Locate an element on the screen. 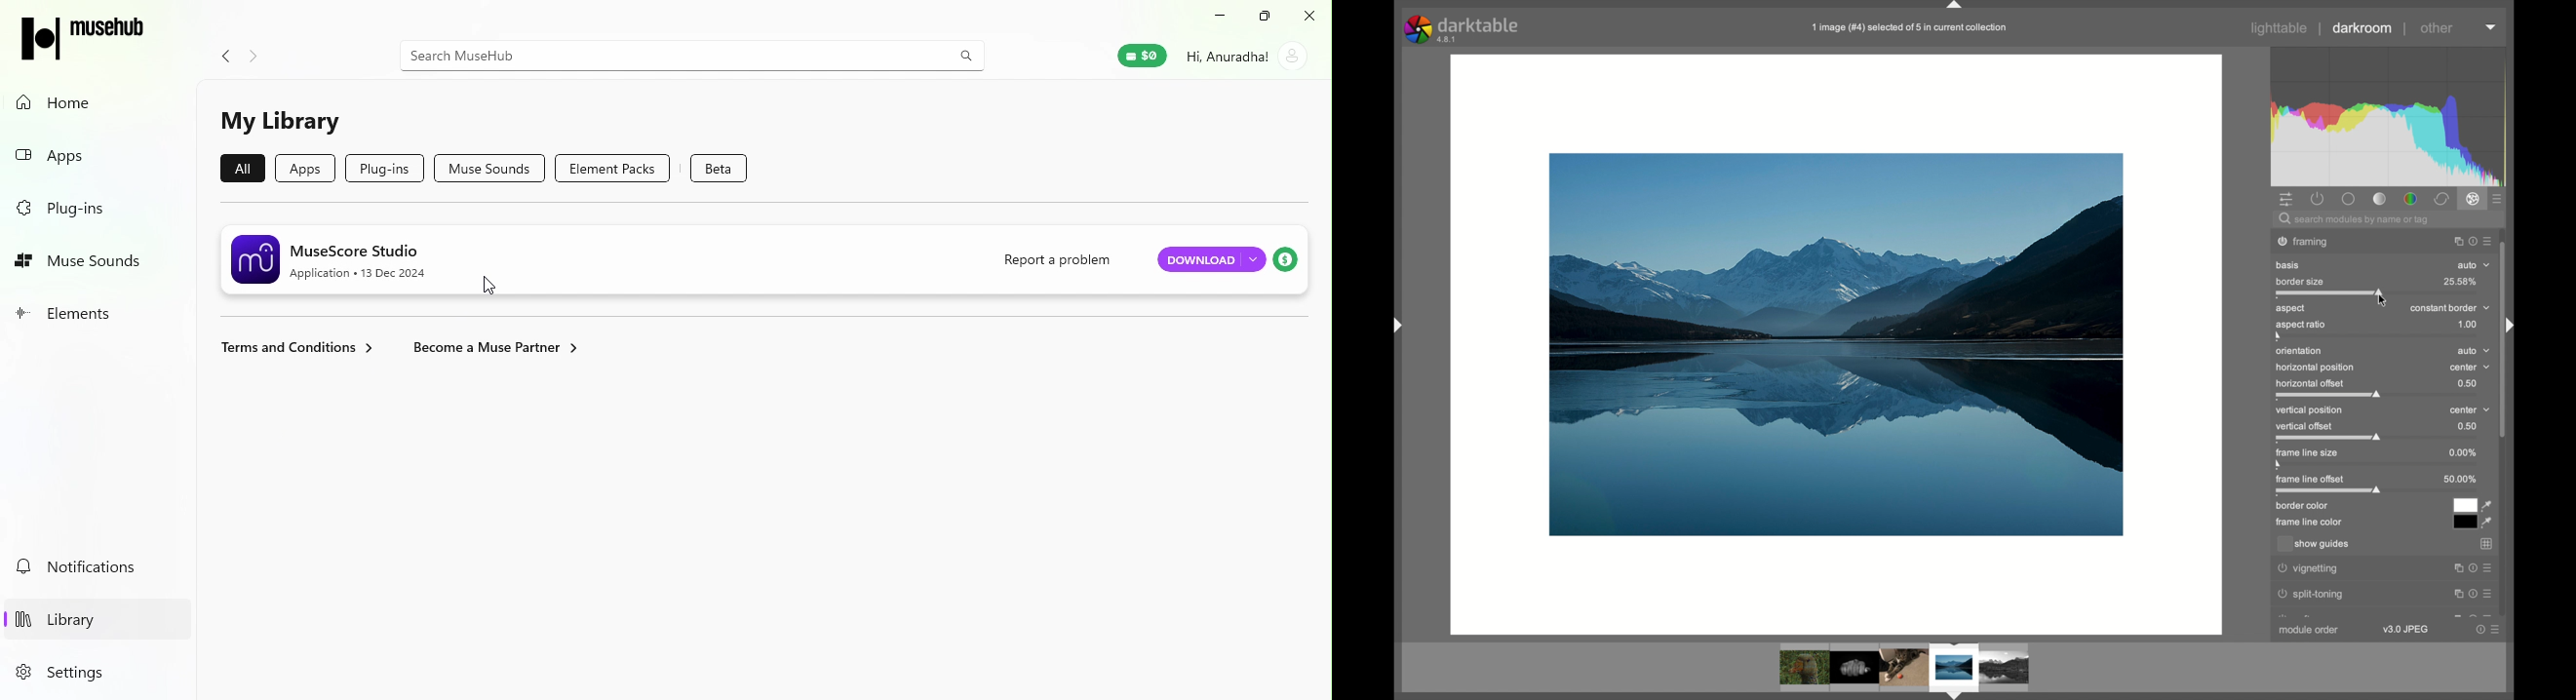 The image size is (2576, 700). icon is located at coordinates (85, 34).